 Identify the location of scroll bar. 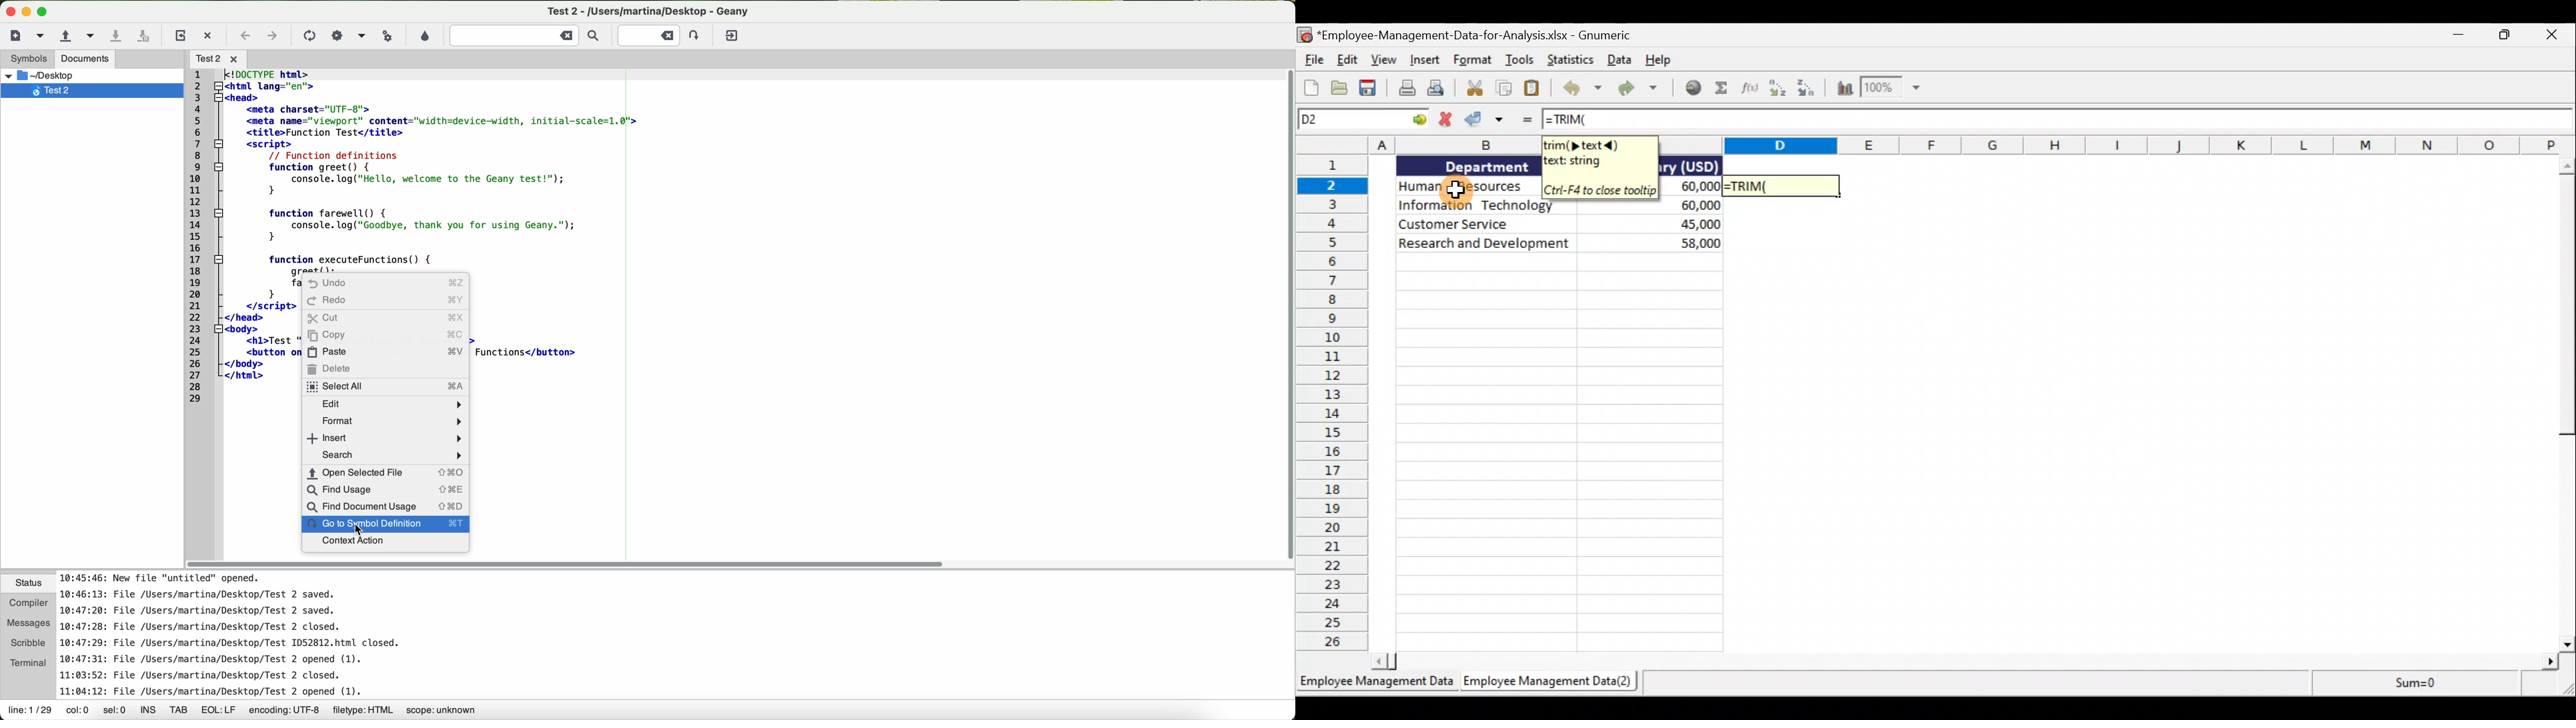
(2565, 405).